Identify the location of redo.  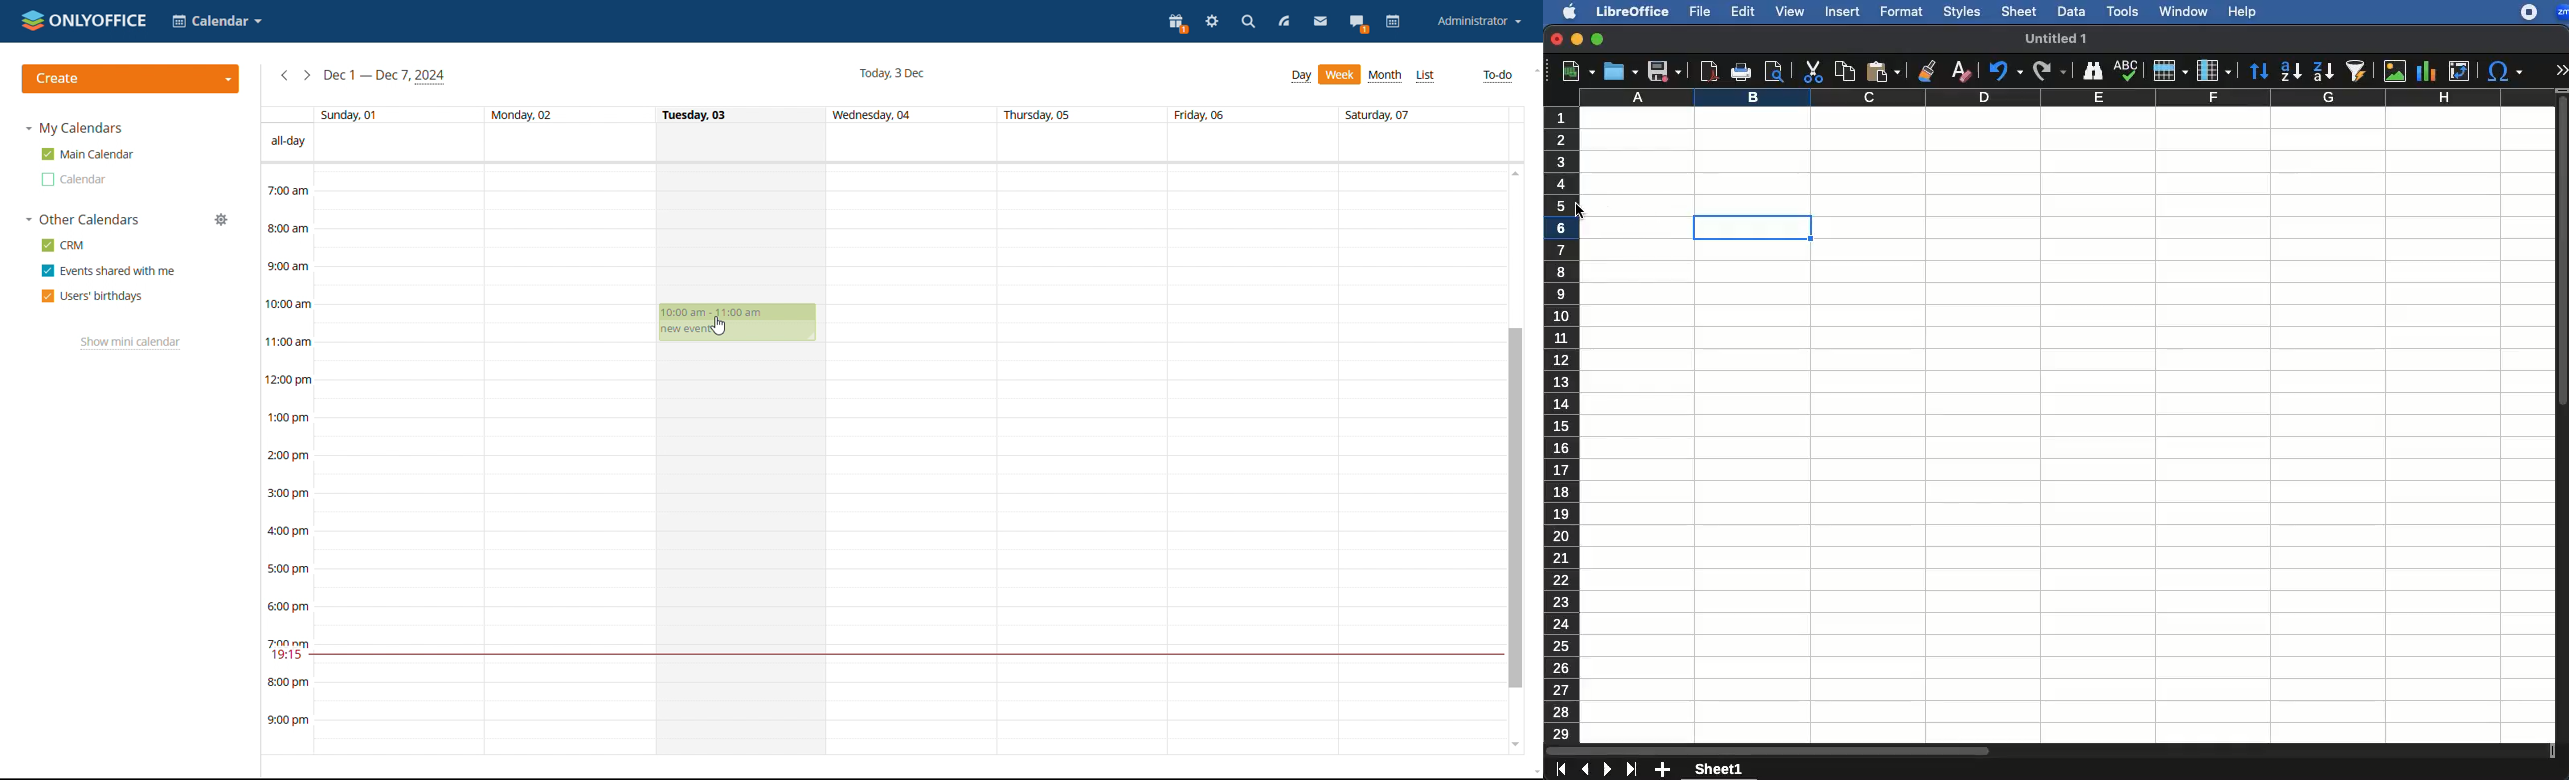
(2002, 71).